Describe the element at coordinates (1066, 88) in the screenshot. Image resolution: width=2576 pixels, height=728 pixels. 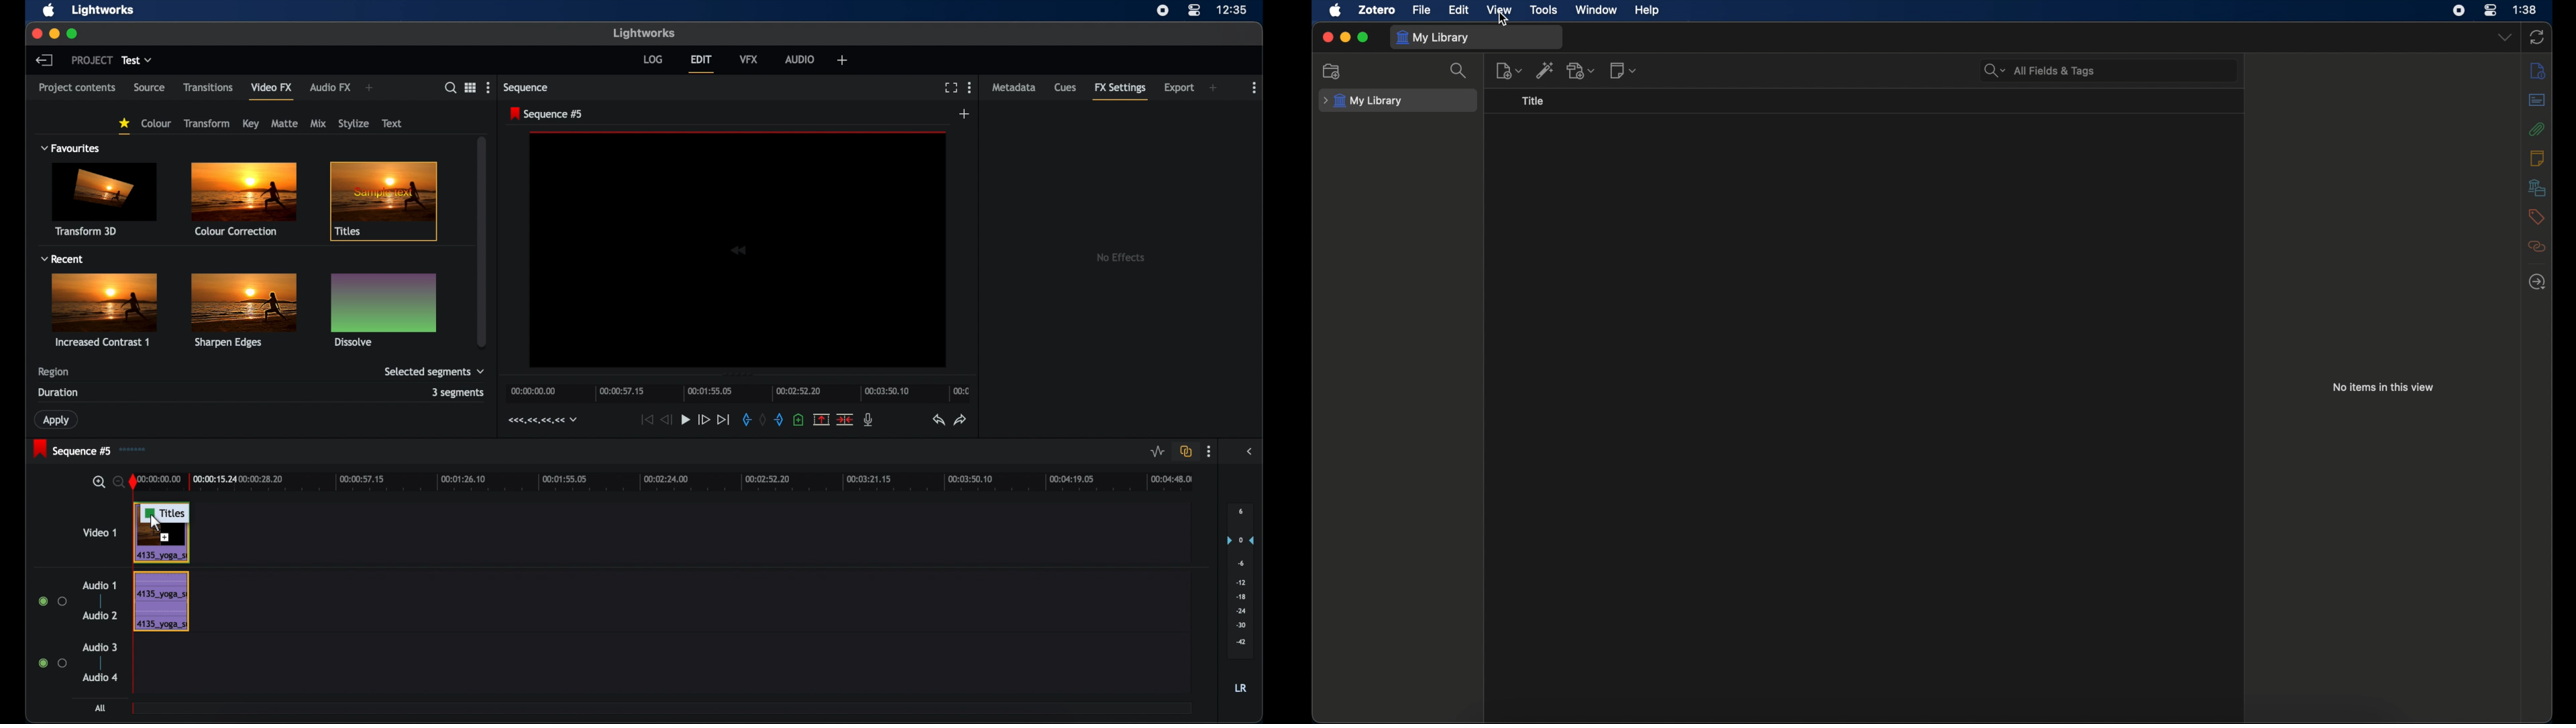
I see `cues` at that location.